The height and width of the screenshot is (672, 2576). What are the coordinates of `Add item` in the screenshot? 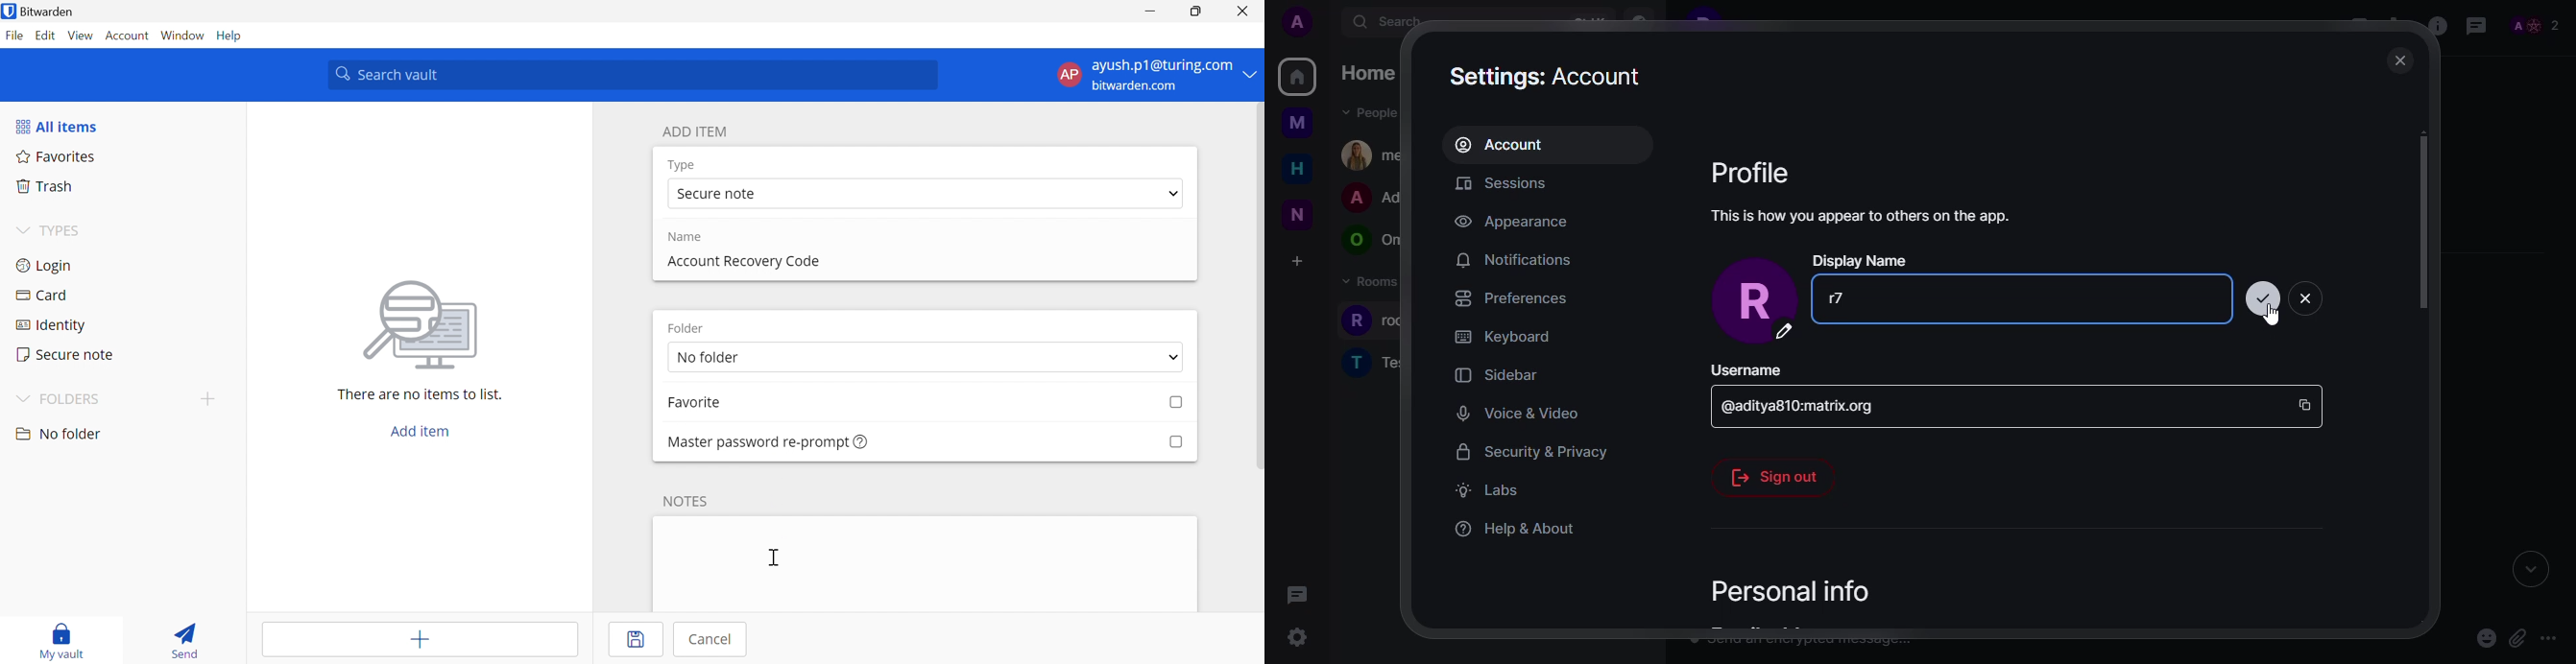 It's located at (419, 432).